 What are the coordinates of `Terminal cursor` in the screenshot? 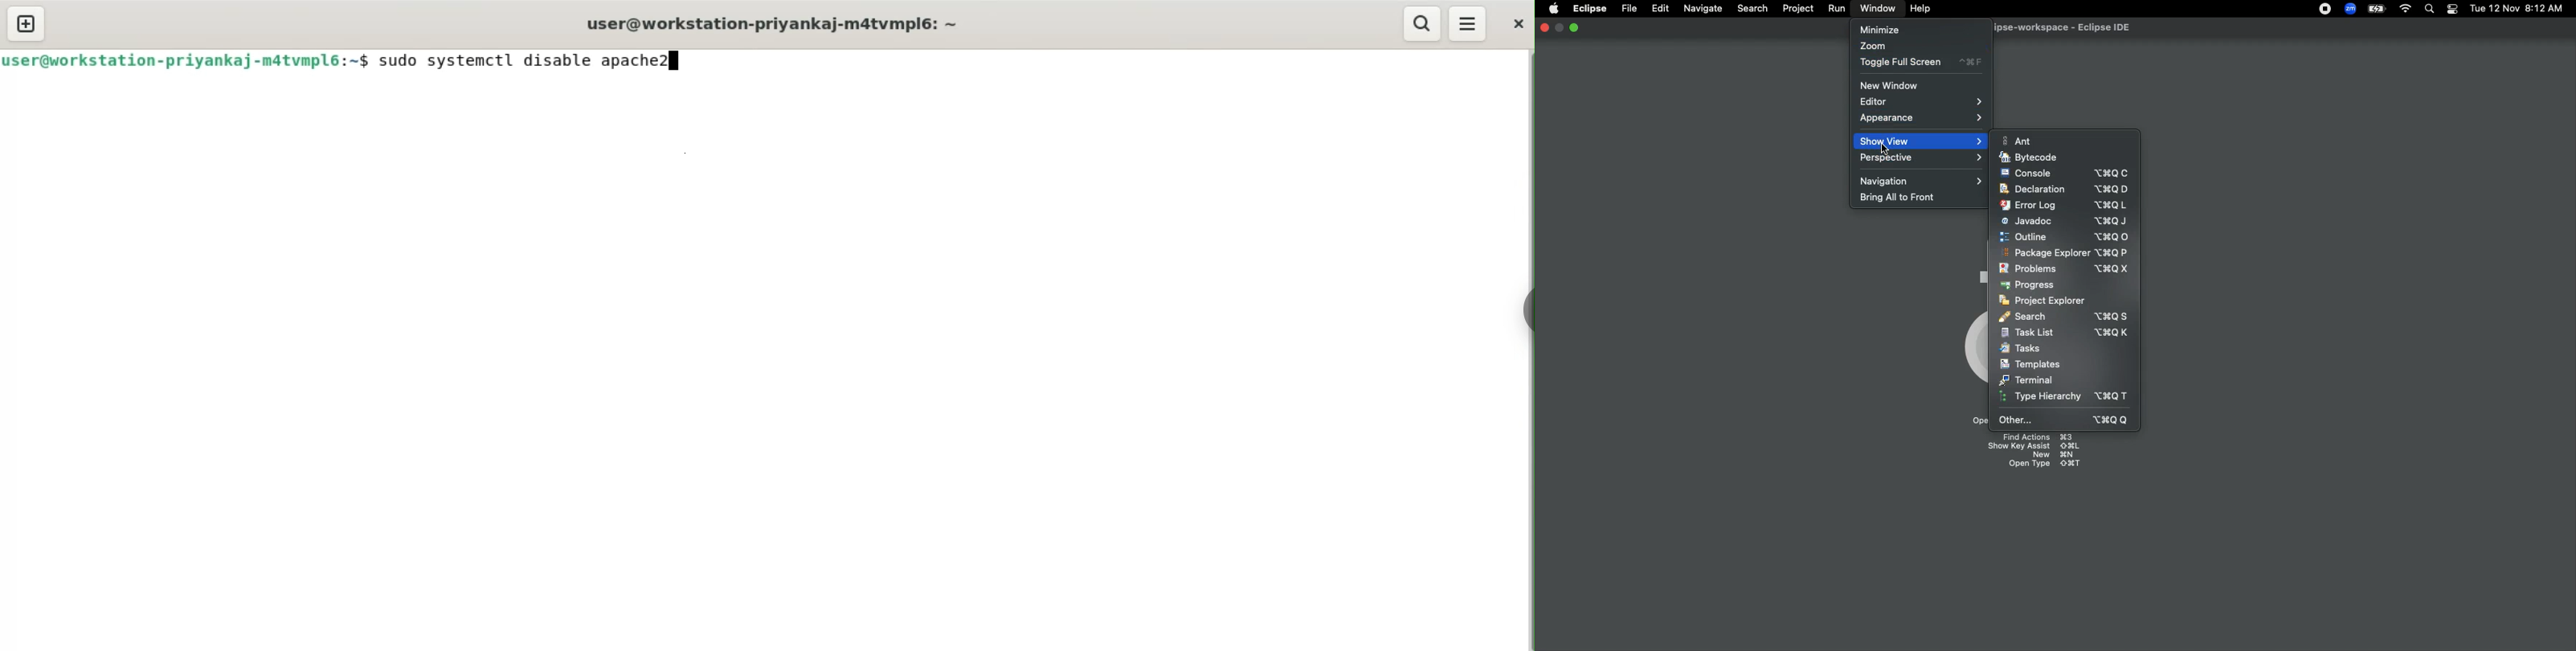 It's located at (677, 61).